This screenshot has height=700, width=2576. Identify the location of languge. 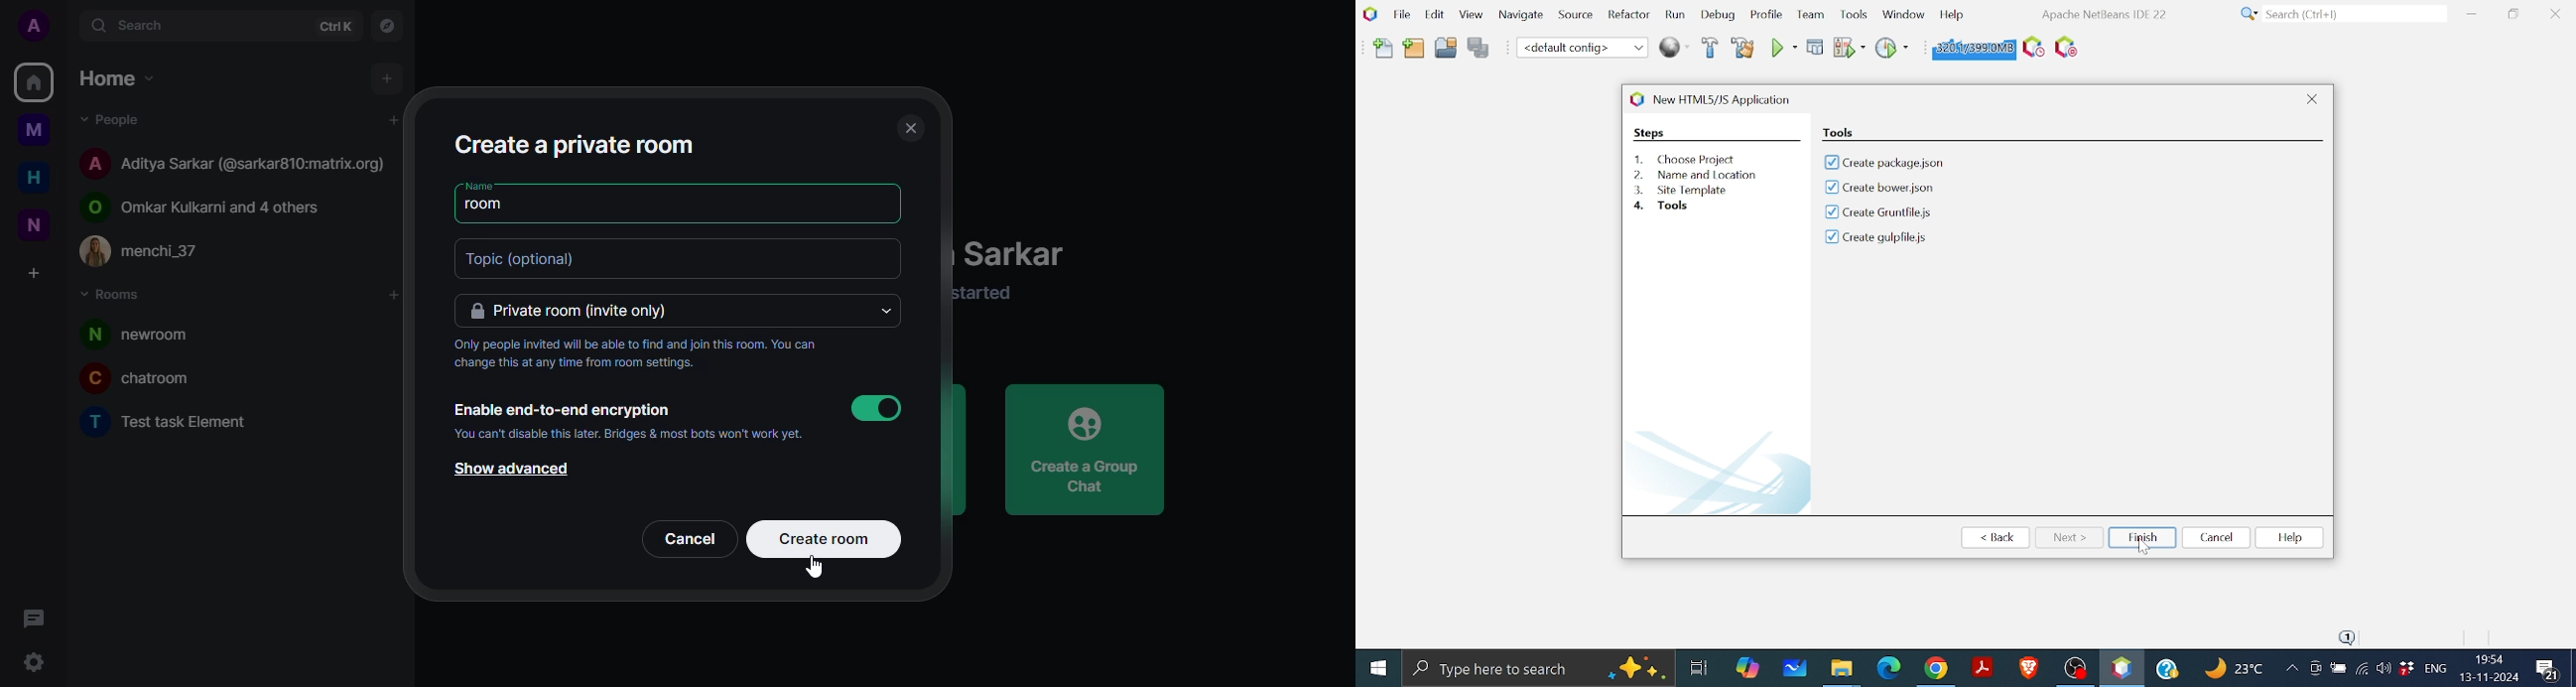
(2436, 670).